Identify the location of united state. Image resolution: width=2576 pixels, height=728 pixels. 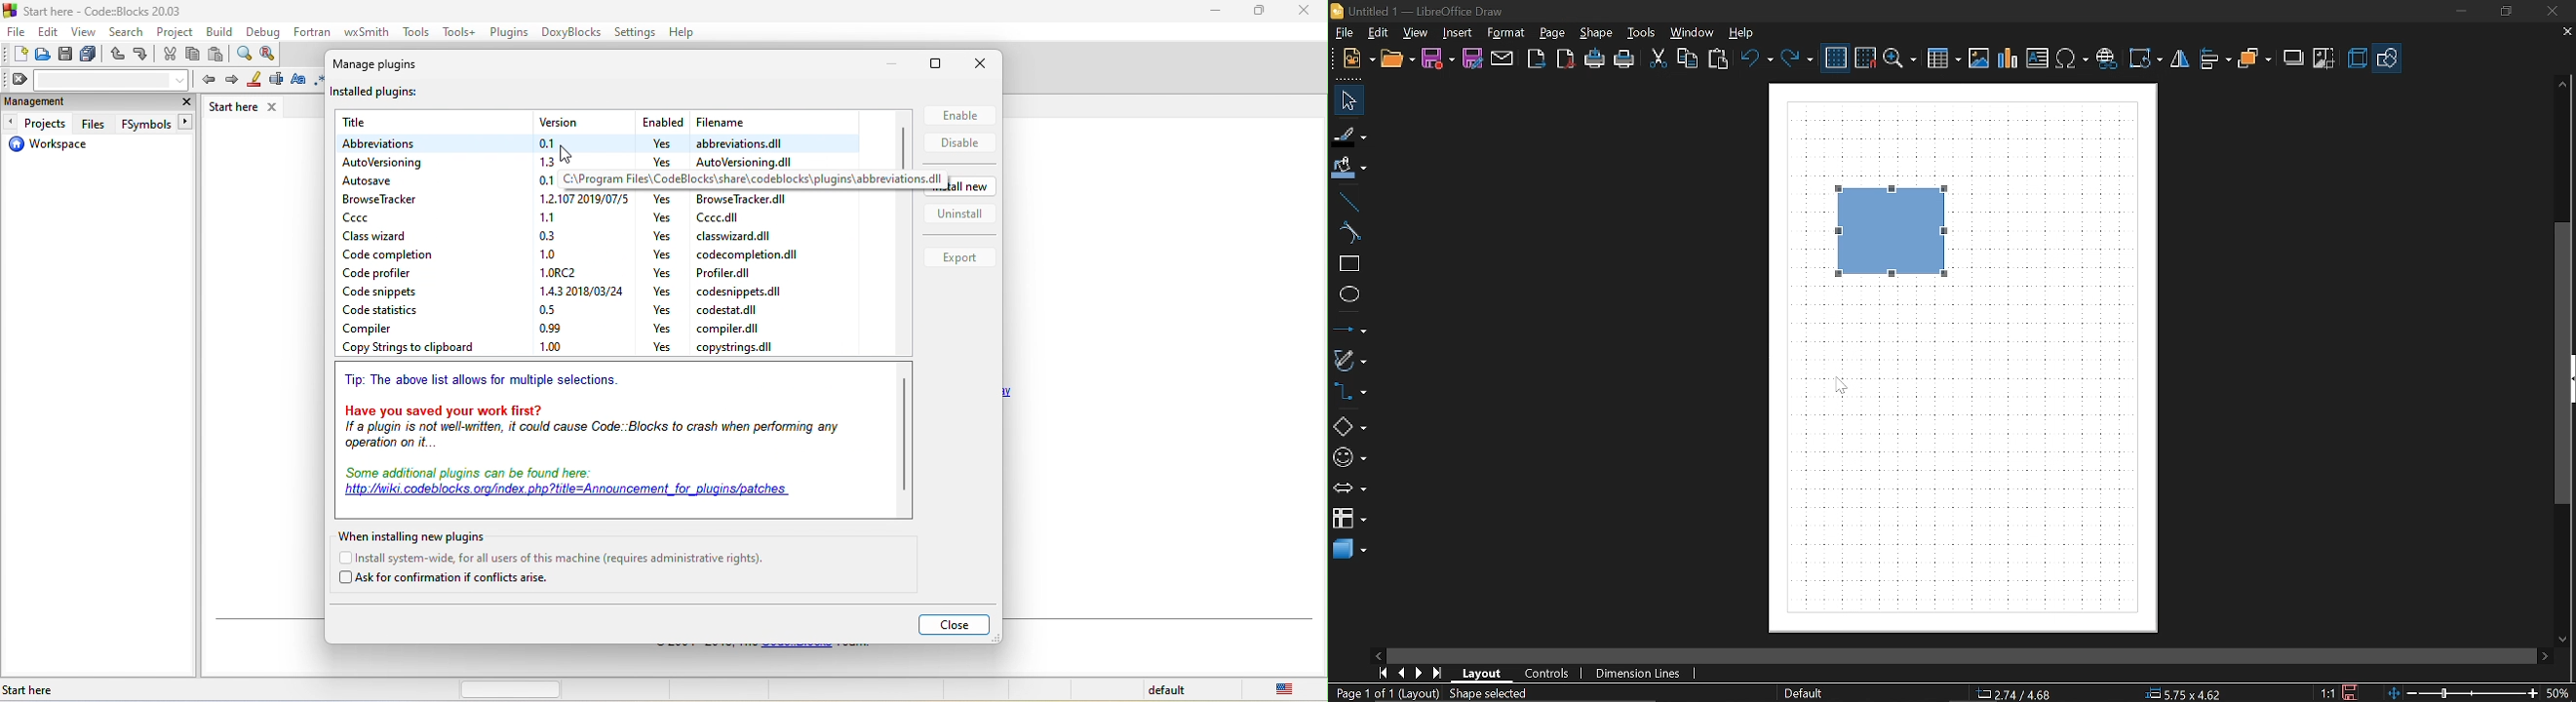
(1288, 690).